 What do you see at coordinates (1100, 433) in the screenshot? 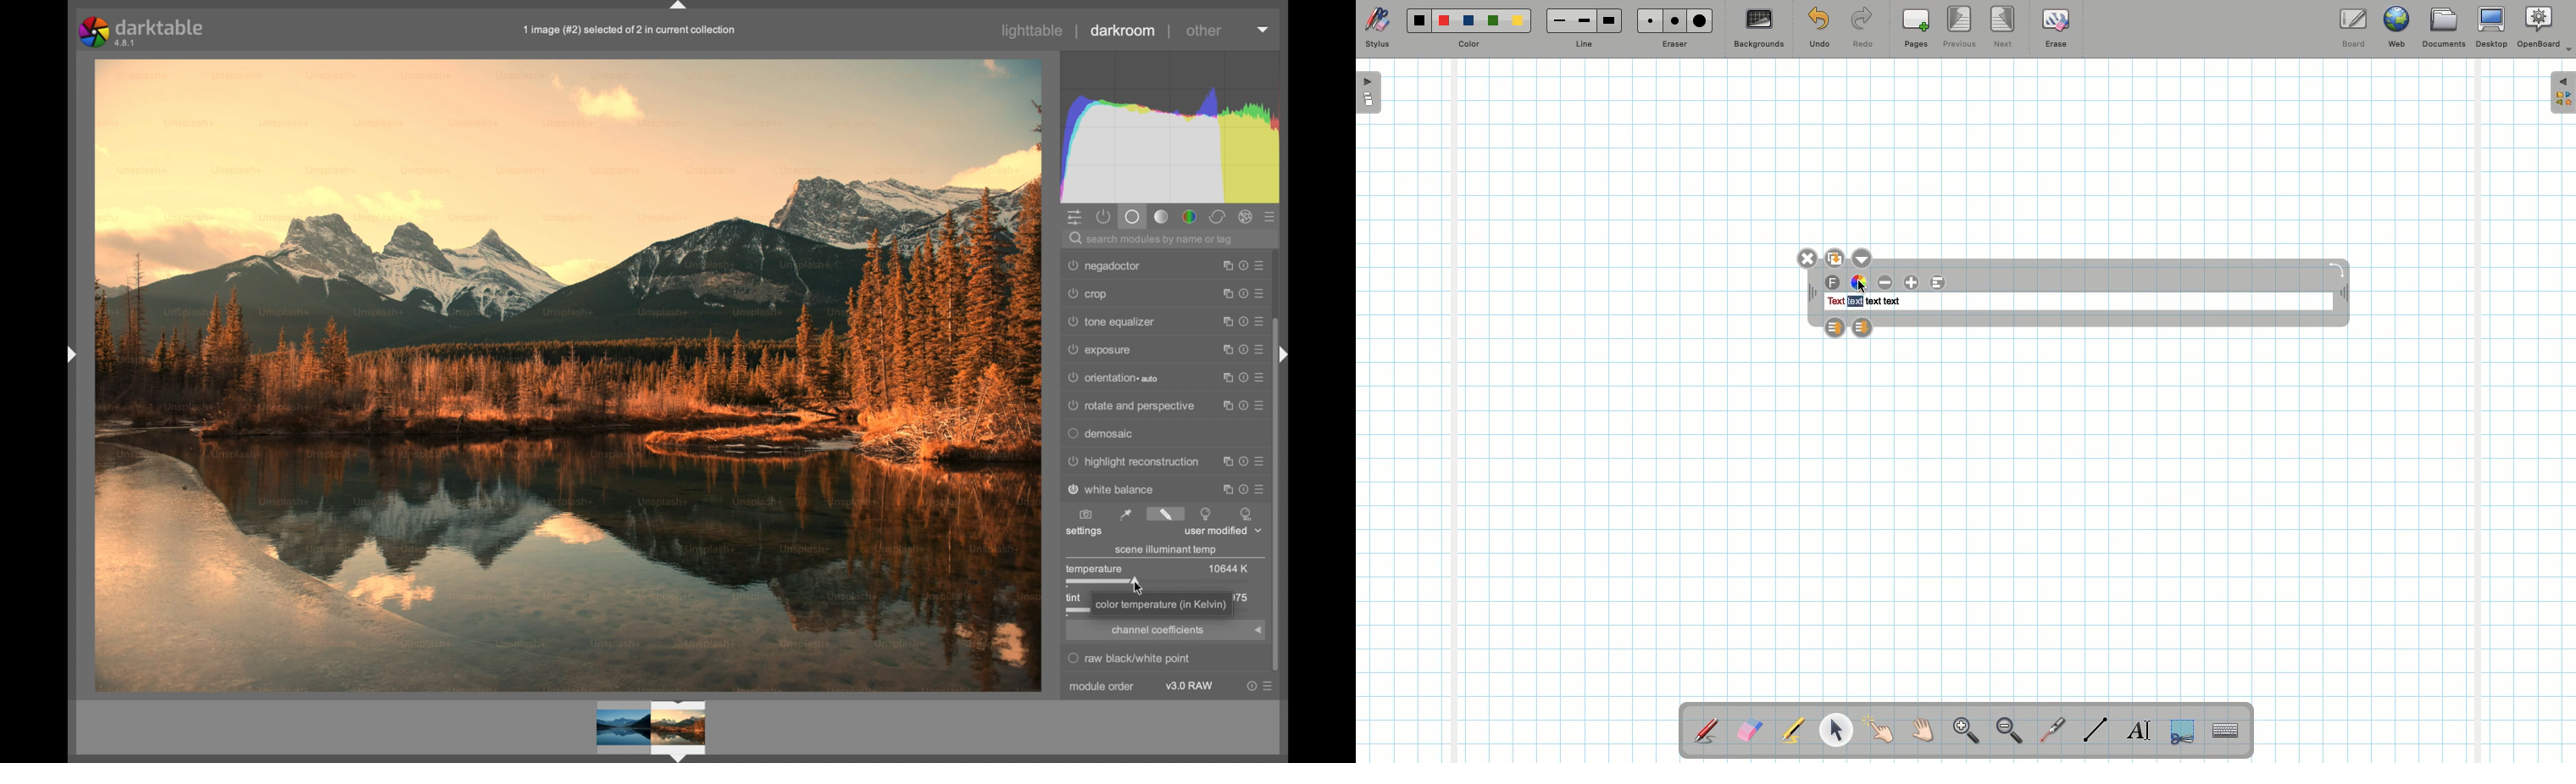
I see `demosaic` at bounding box center [1100, 433].